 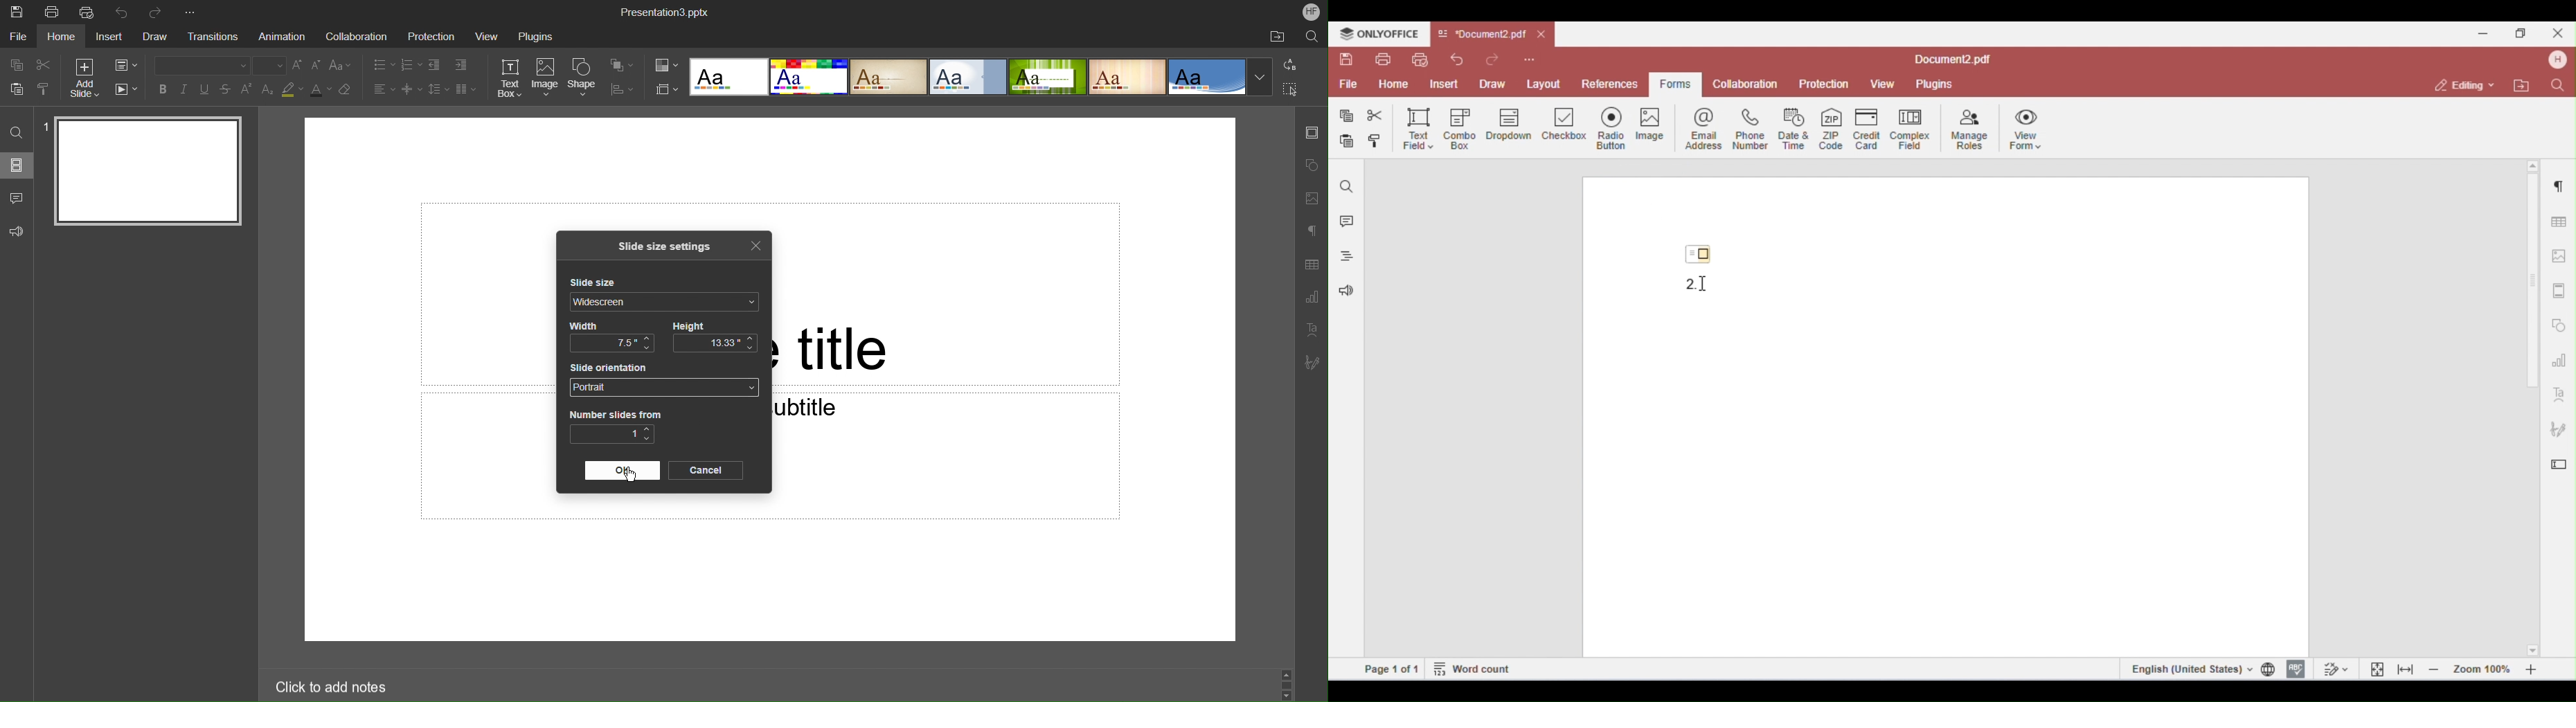 What do you see at coordinates (755, 246) in the screenshot?
I see `Close` at bounding box center [755, 246].